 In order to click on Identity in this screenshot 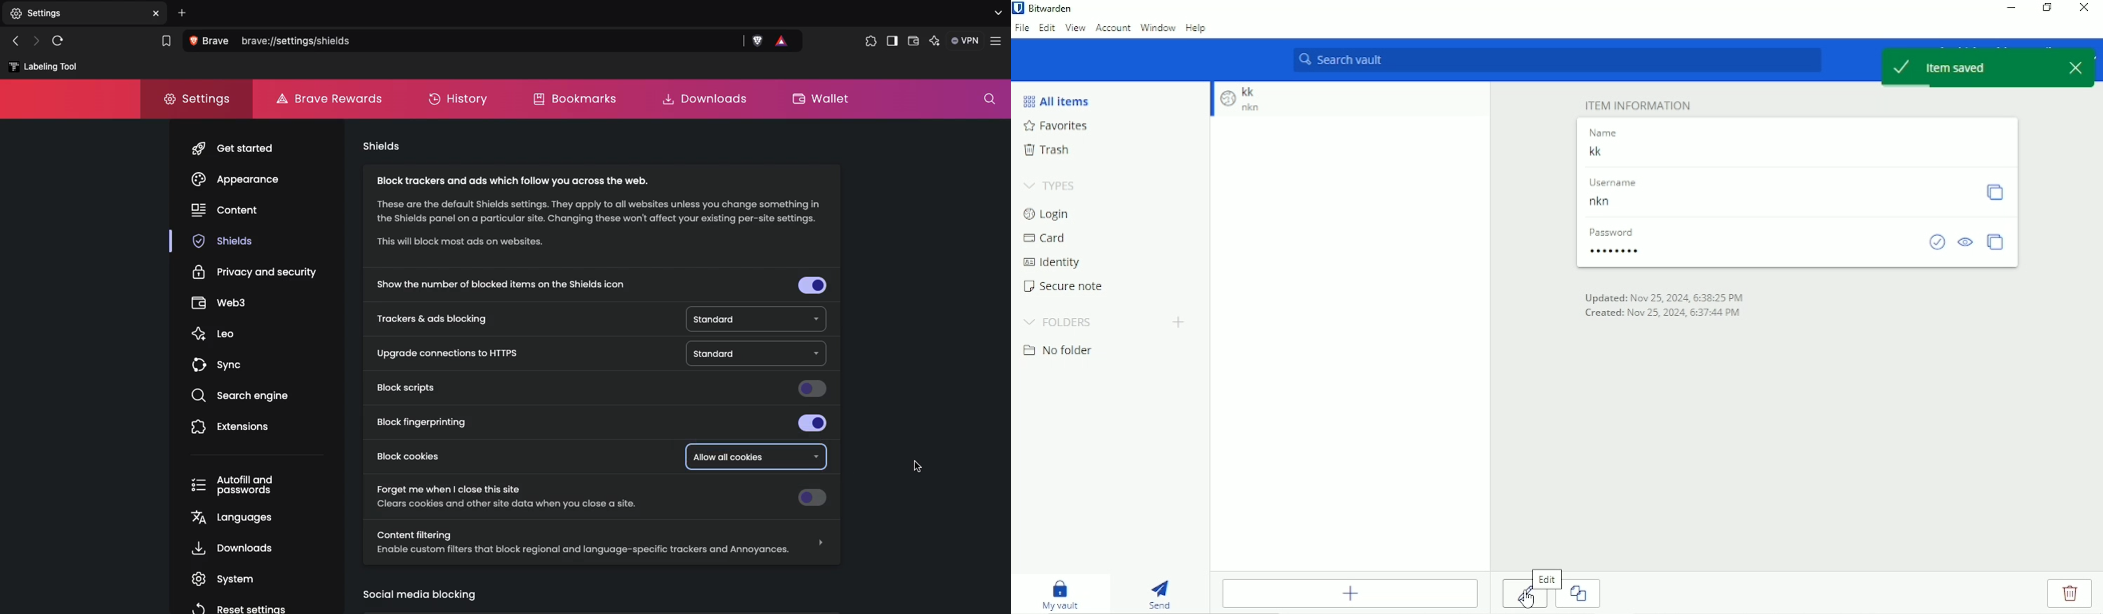, I will do `click(1051, 262)`.